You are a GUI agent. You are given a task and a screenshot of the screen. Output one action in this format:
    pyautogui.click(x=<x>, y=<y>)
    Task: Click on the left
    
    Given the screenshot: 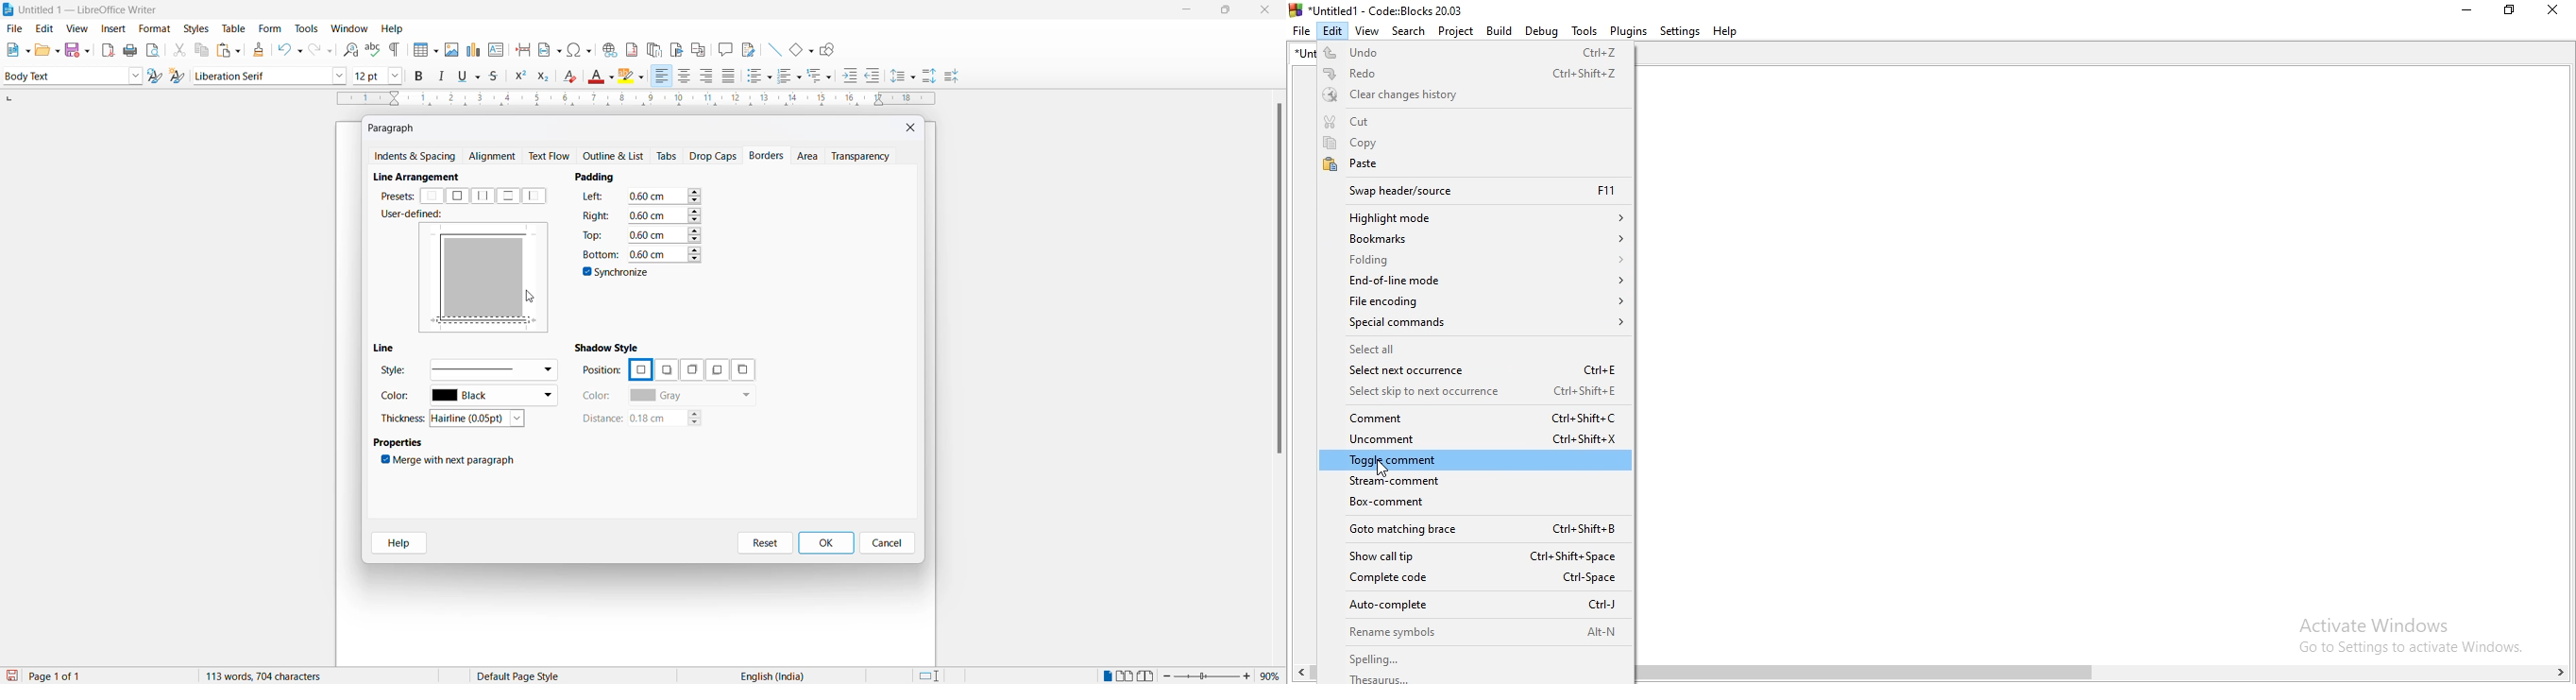 What is the action you would take?
    pyautogui.click(x=538, y=196)
    